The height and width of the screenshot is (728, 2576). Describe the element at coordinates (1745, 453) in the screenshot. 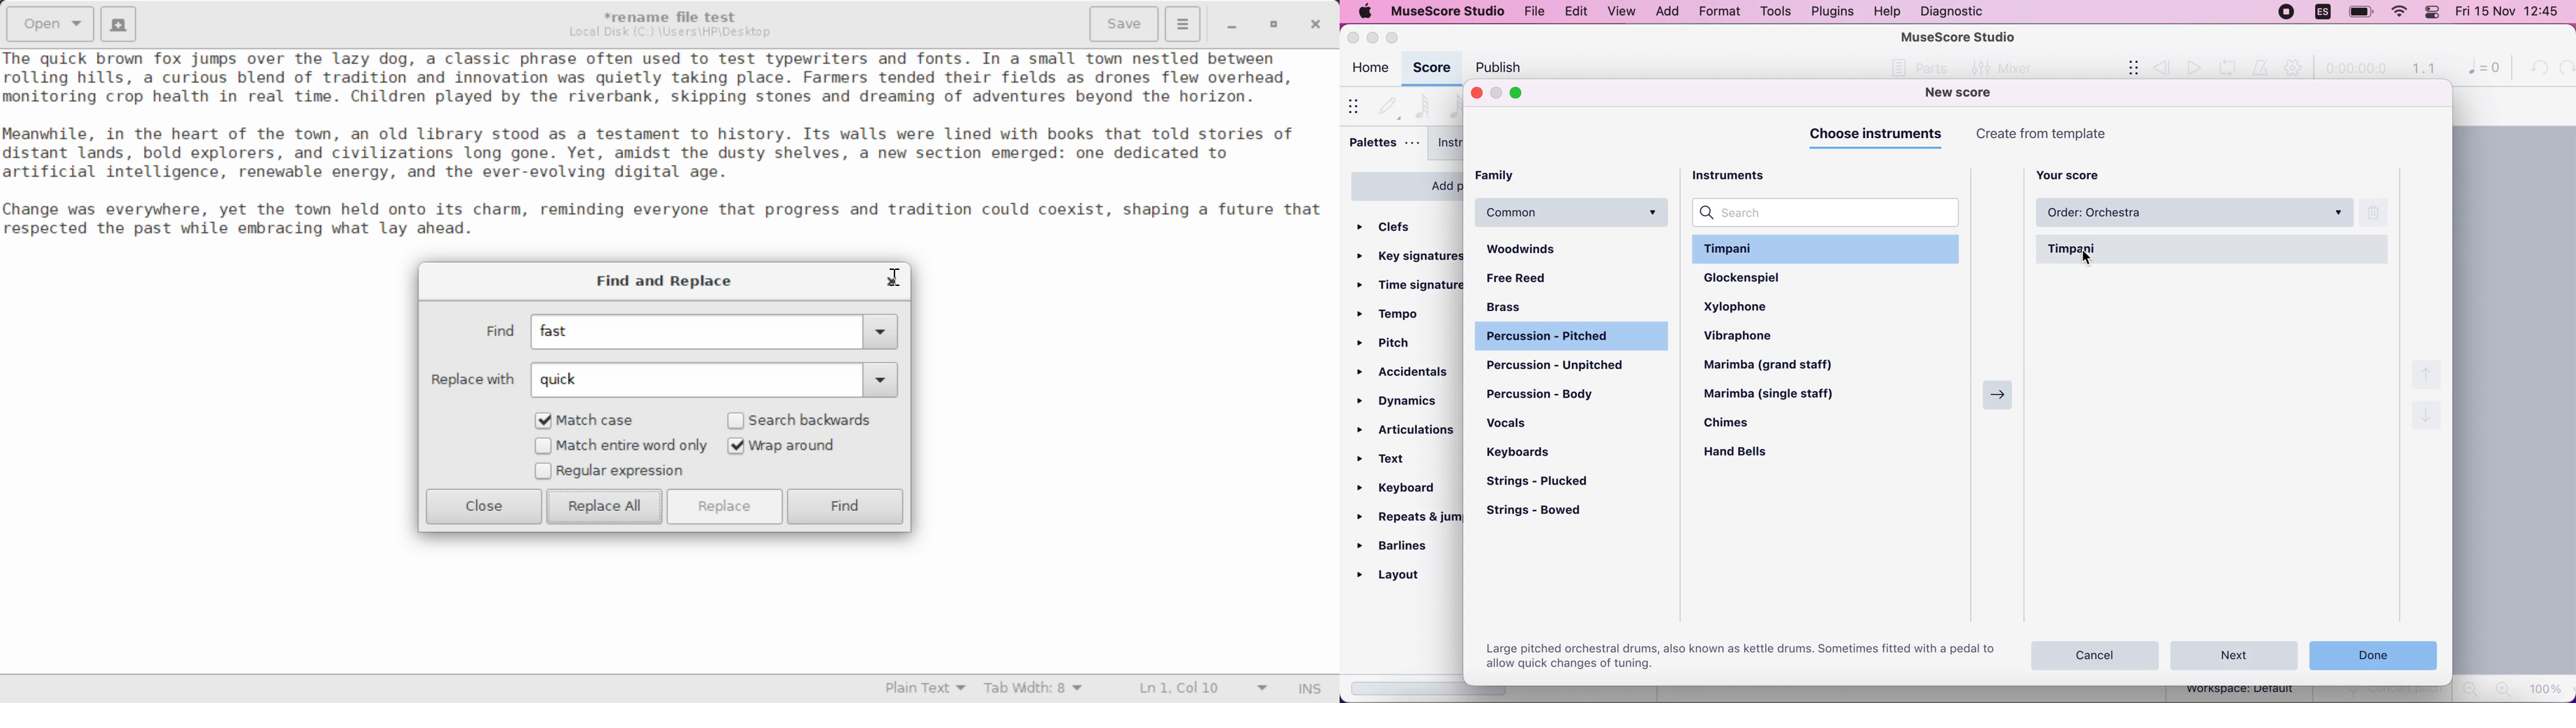

I see `hand bells` at that location.